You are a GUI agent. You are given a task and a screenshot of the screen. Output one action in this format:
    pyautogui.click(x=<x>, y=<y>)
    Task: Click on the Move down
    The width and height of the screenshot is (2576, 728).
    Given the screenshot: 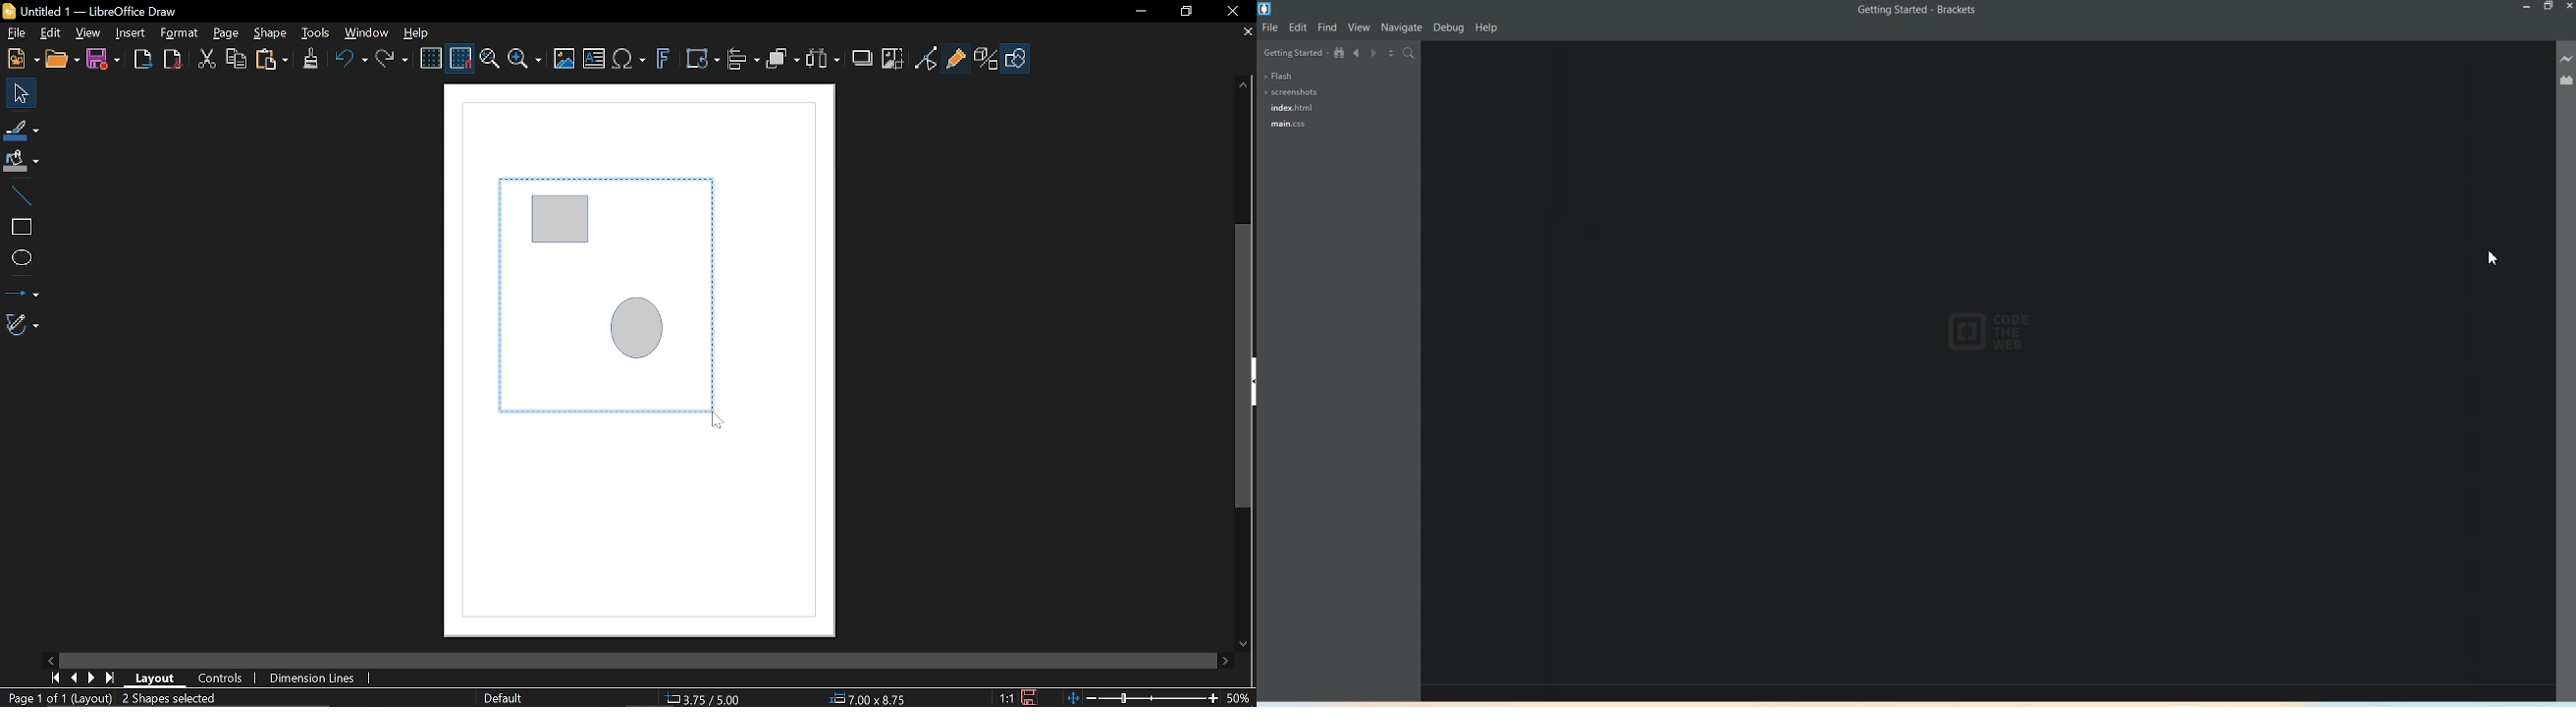 What is the action you would take?
    pyautogui.click(x=1244, y=645)
    